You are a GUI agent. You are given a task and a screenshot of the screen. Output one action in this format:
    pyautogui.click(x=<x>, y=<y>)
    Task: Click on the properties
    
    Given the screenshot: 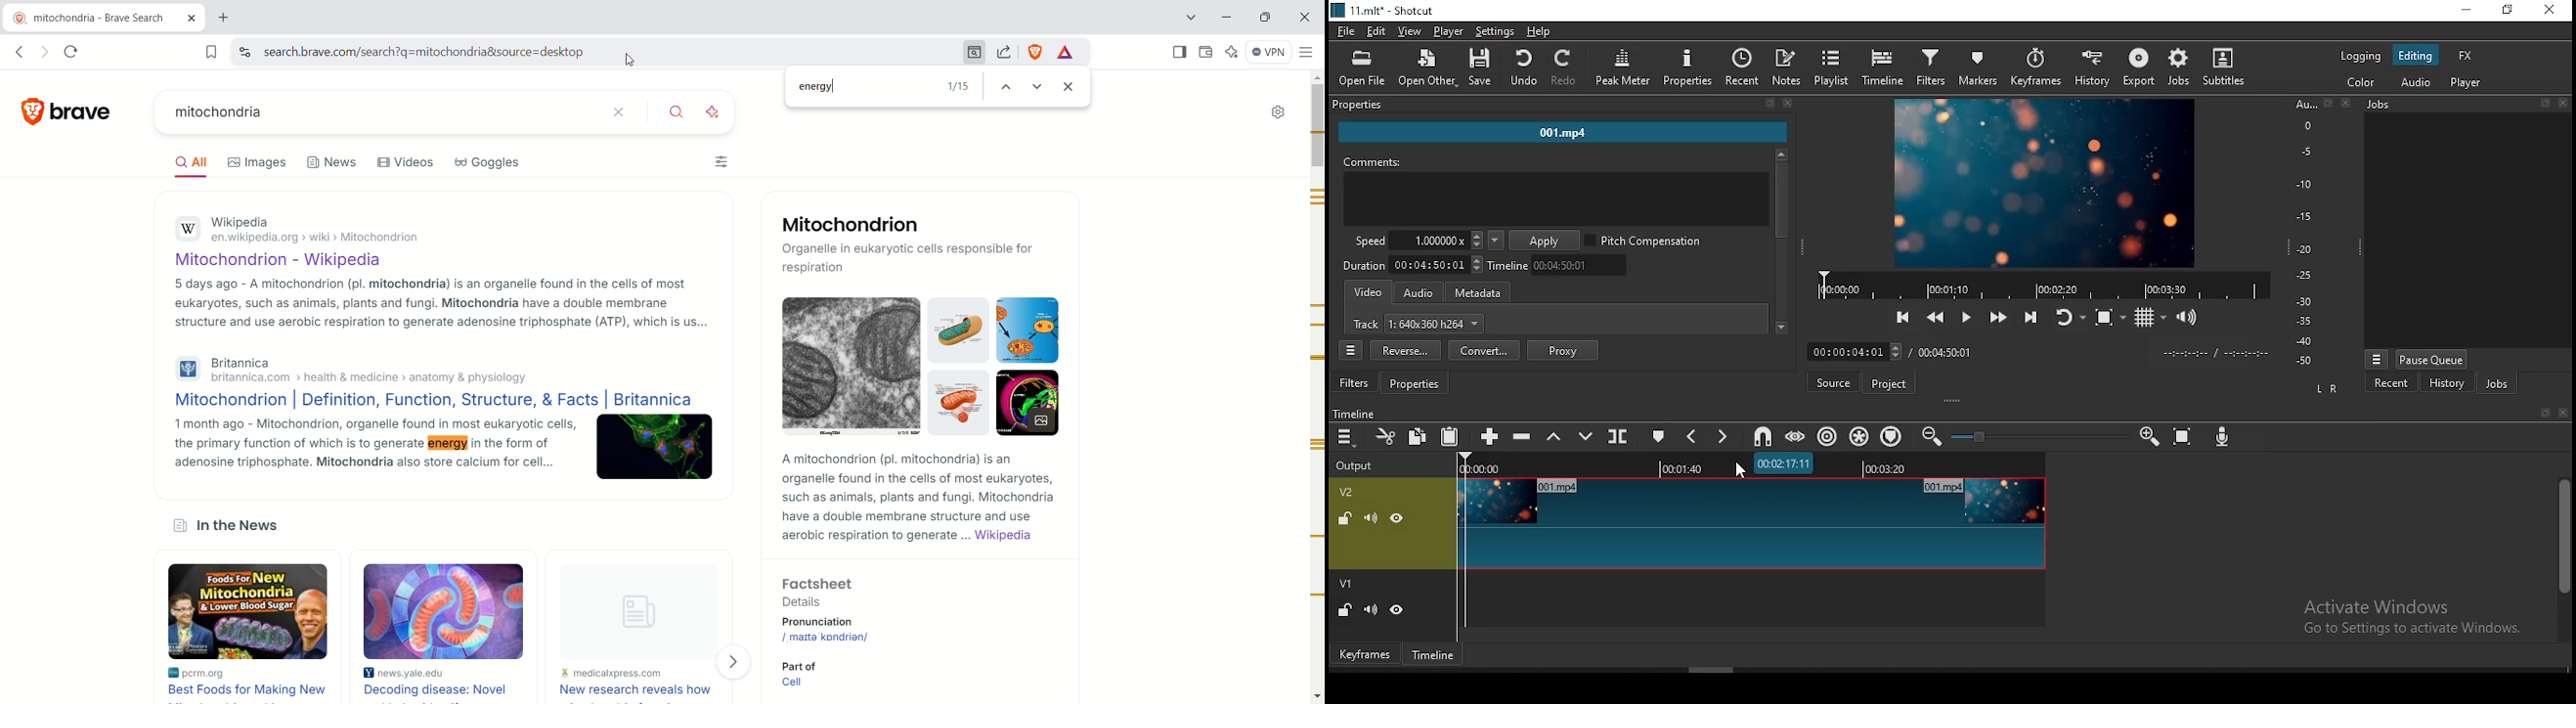 What is the action you would take?
    pyautogui.click(x=1560, y=106)
    